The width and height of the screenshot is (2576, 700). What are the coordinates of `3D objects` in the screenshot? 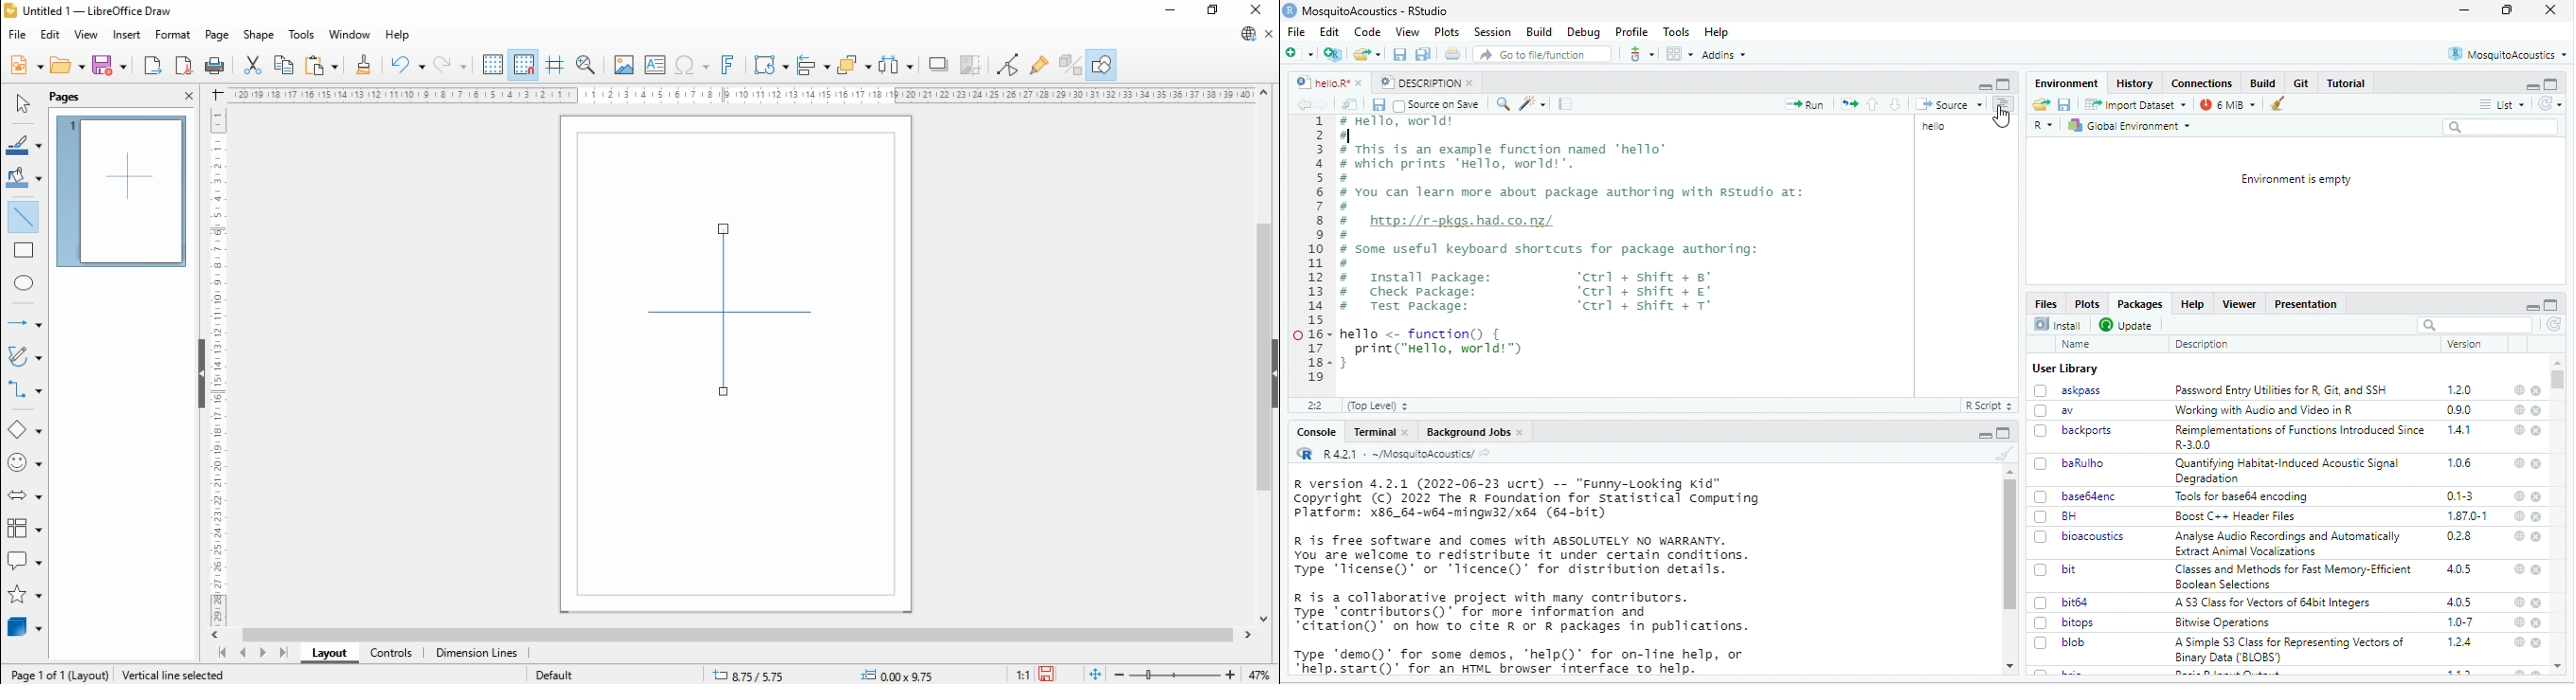 It's located at (25, 627).